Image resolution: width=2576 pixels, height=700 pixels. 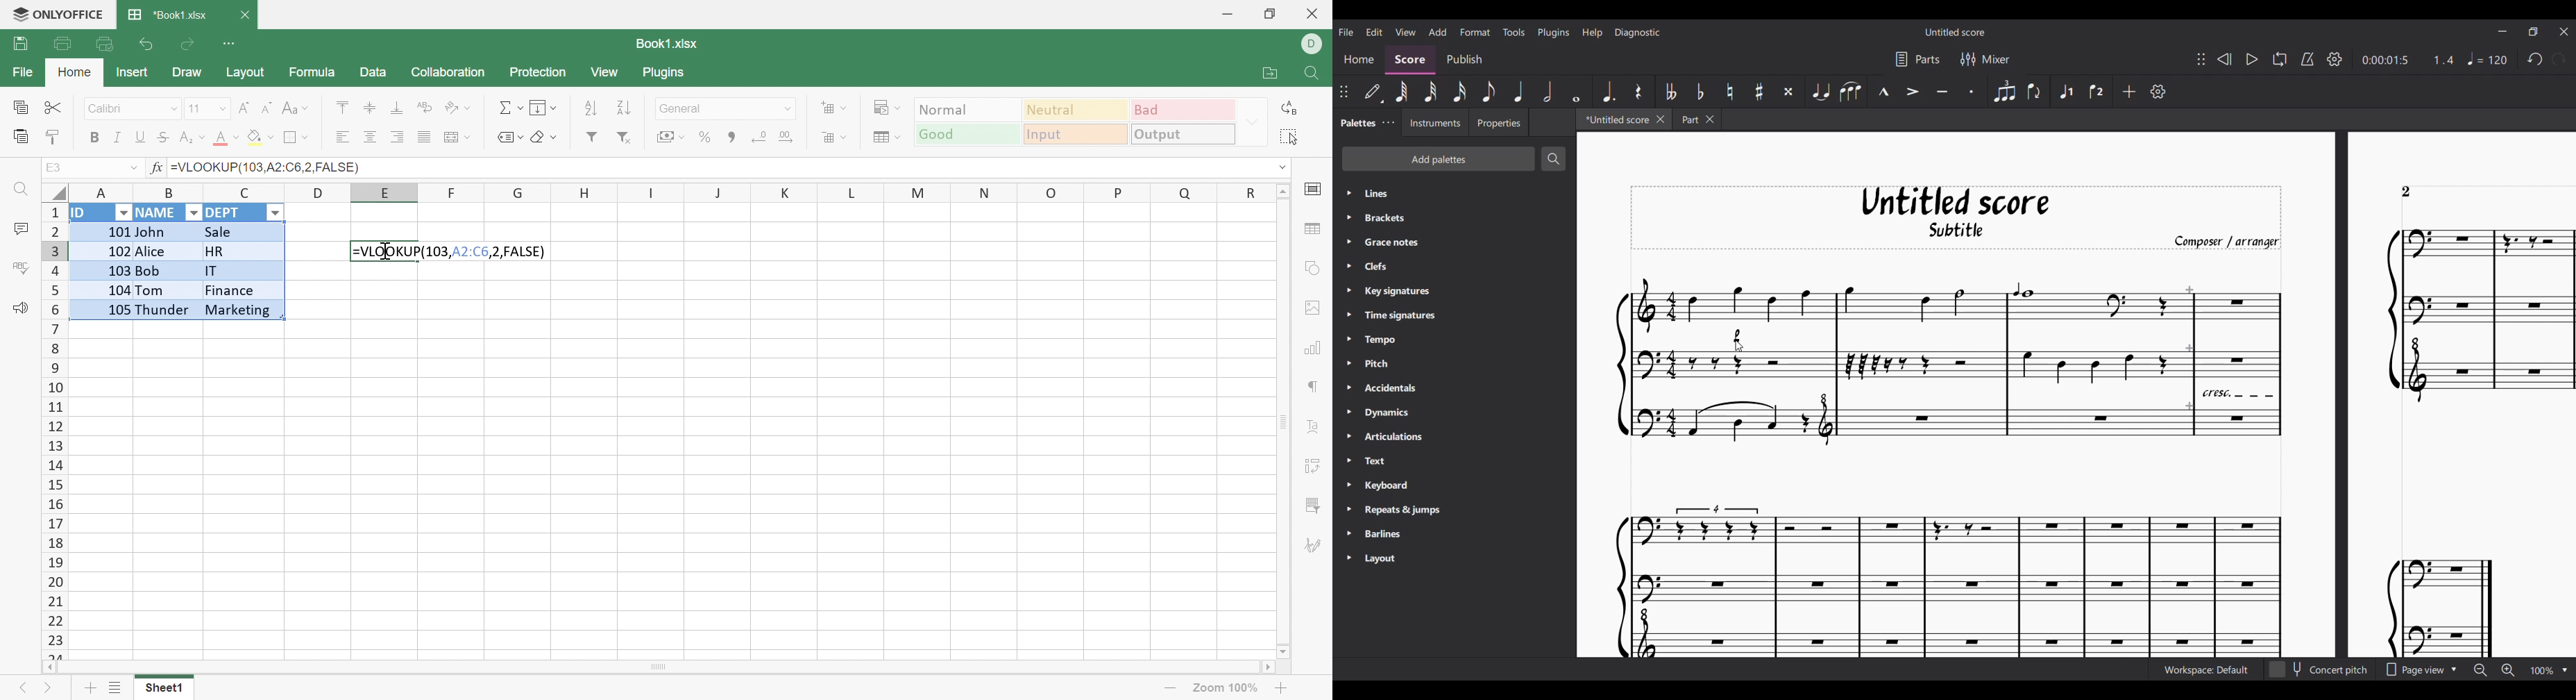 I want to click on Mixer settings, so click(x=1985, y=58).